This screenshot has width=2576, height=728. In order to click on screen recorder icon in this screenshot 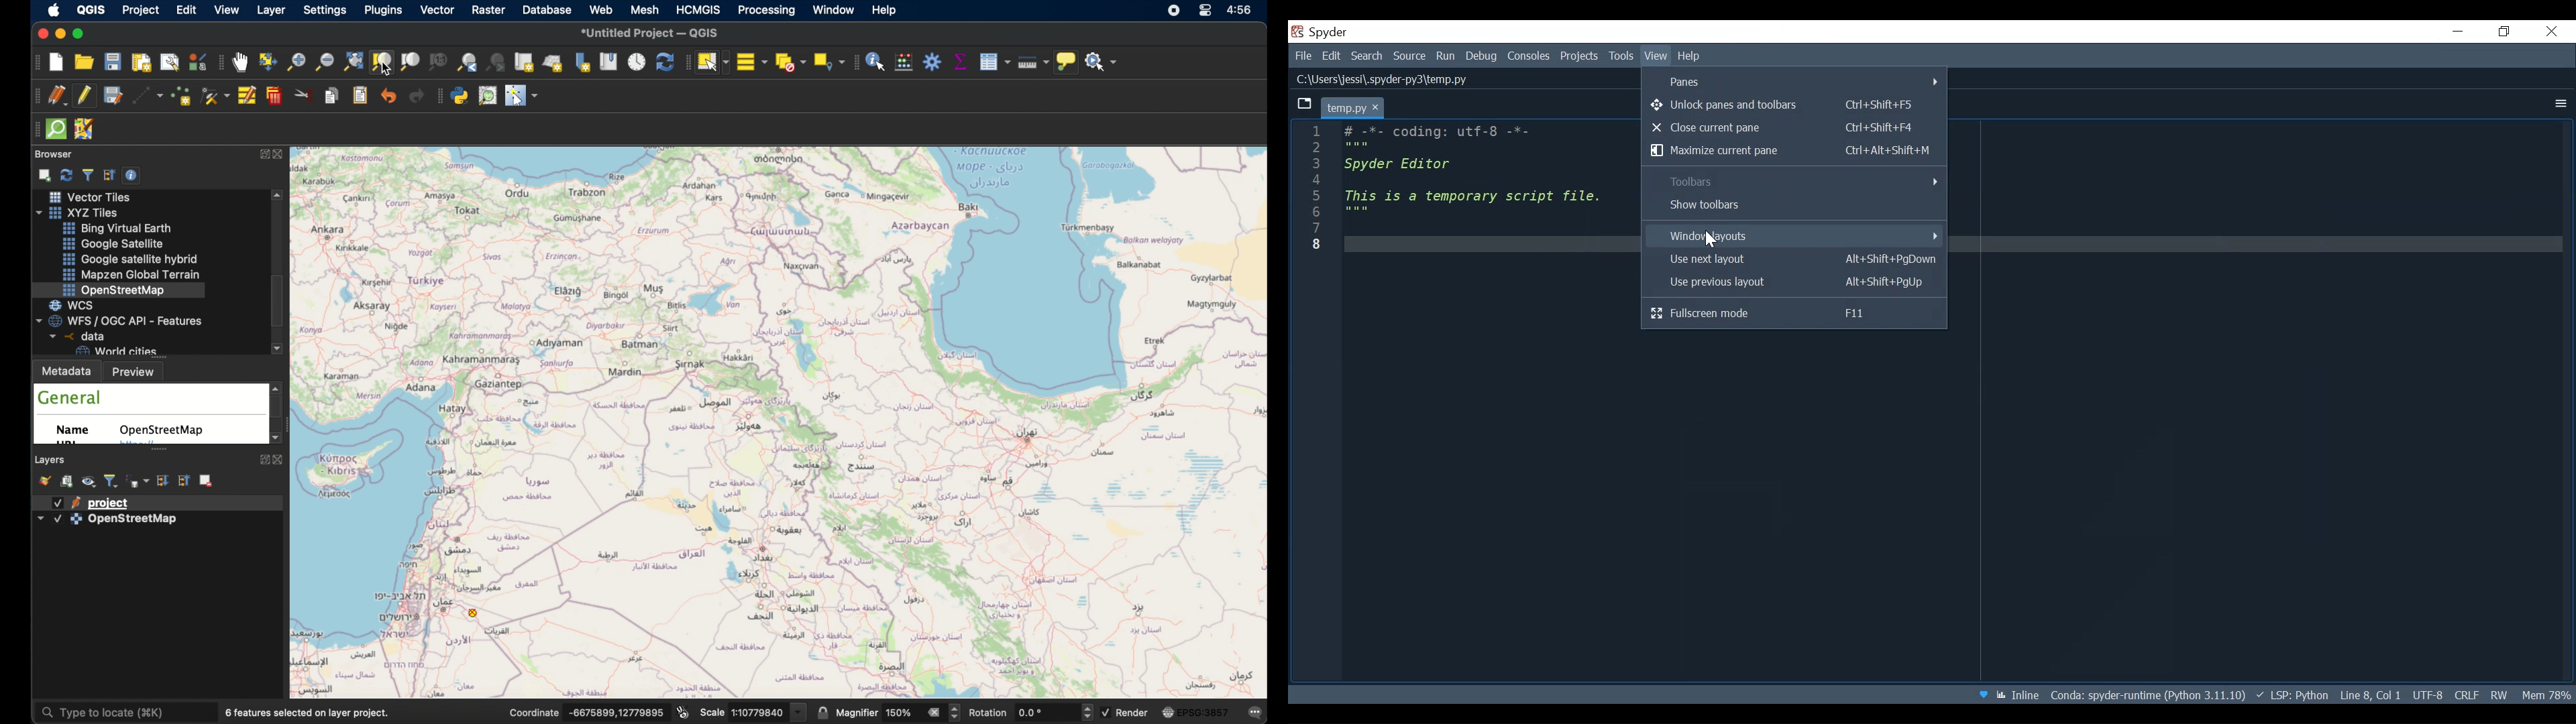, I will do `click(1174, 11)`.